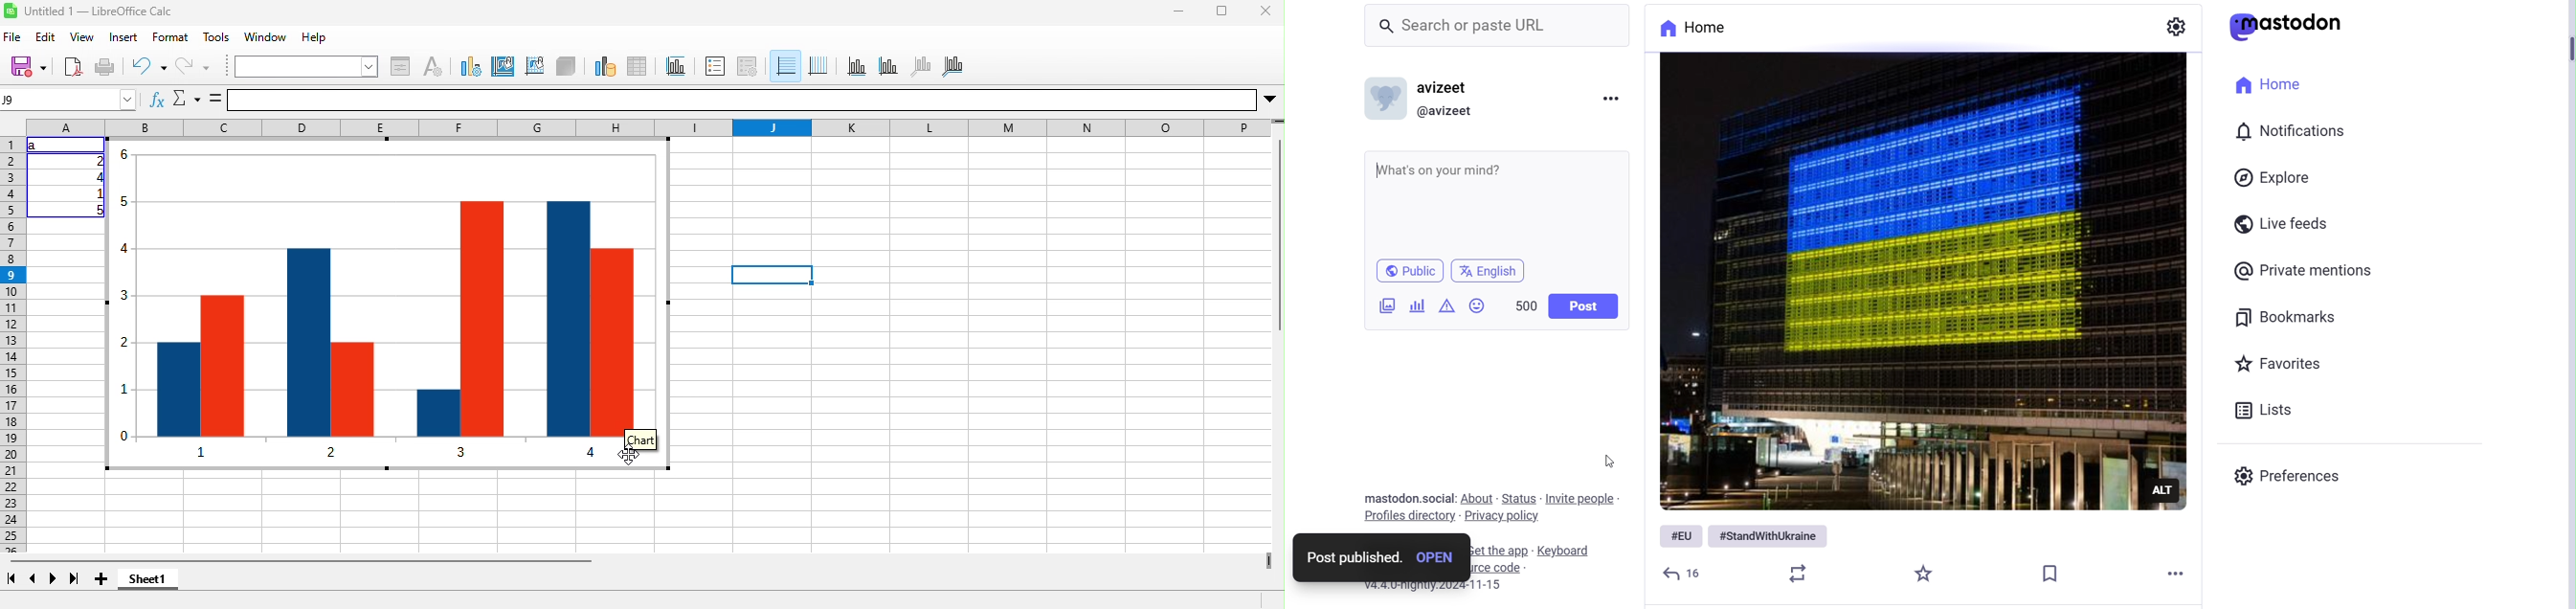 Image resolution: width=2576 pixels, height=616 pixels. Describe the element at coordinates (1503, 199) in the screenshot. I see `Reply Bar` at that location.